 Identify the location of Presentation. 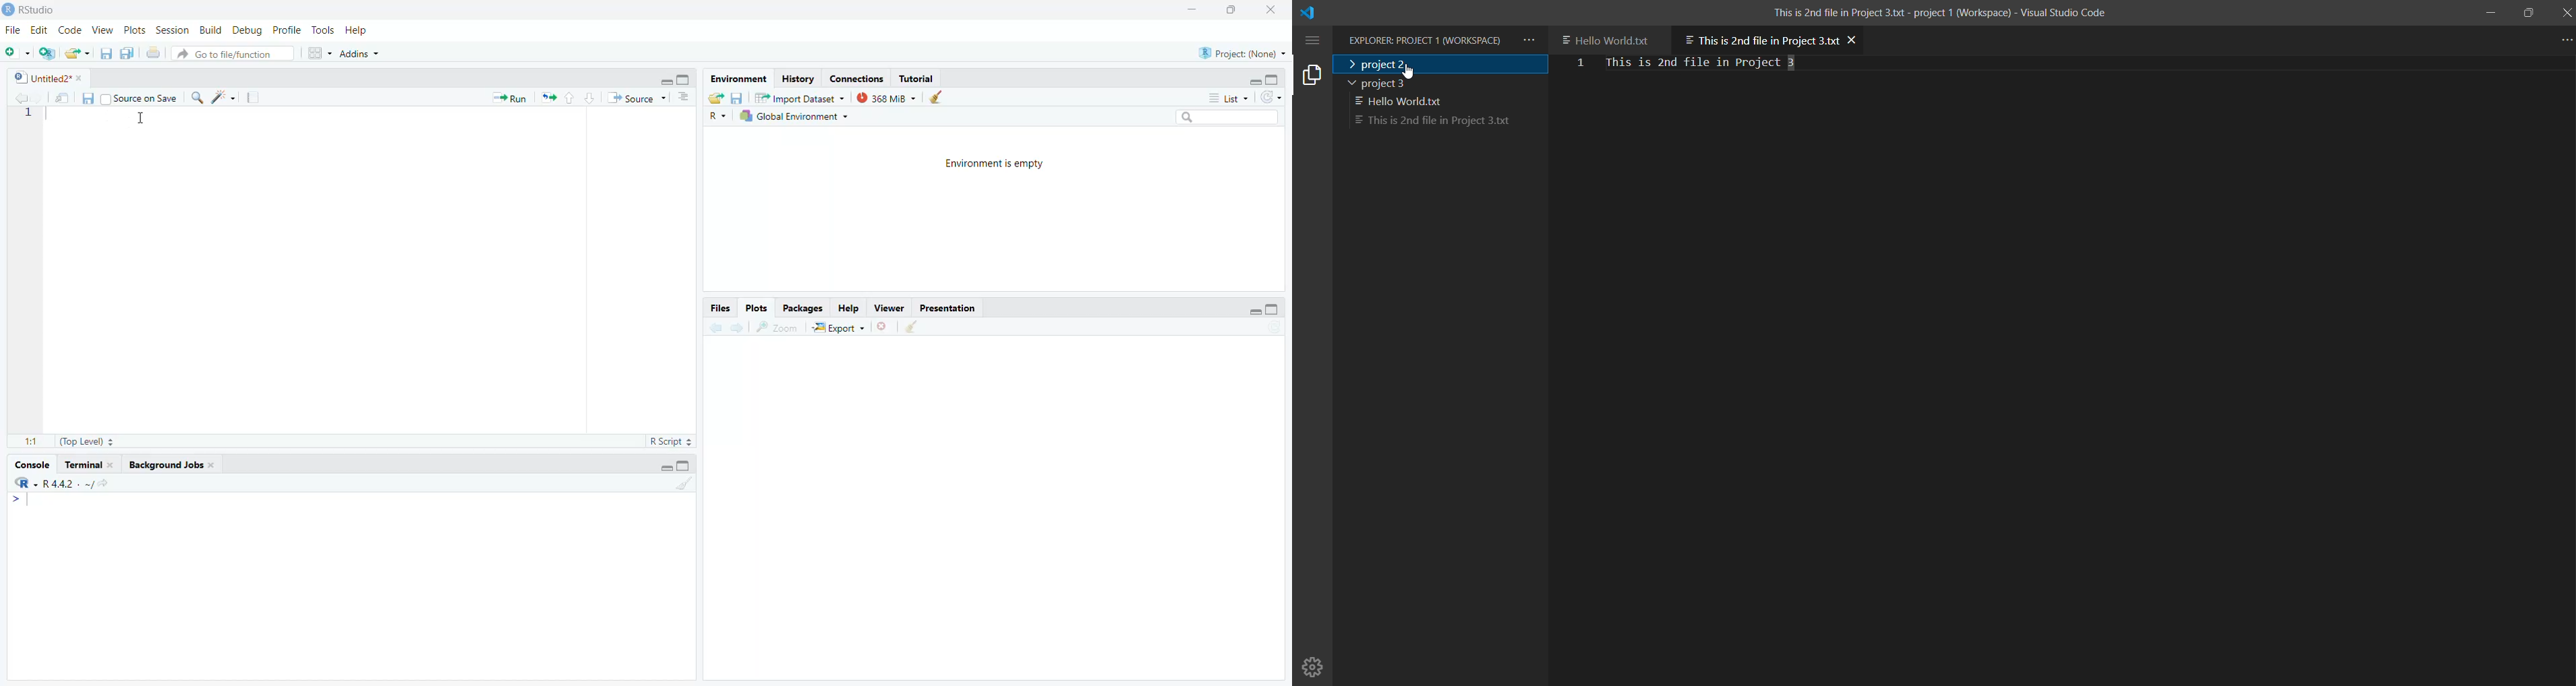
(950, 309).